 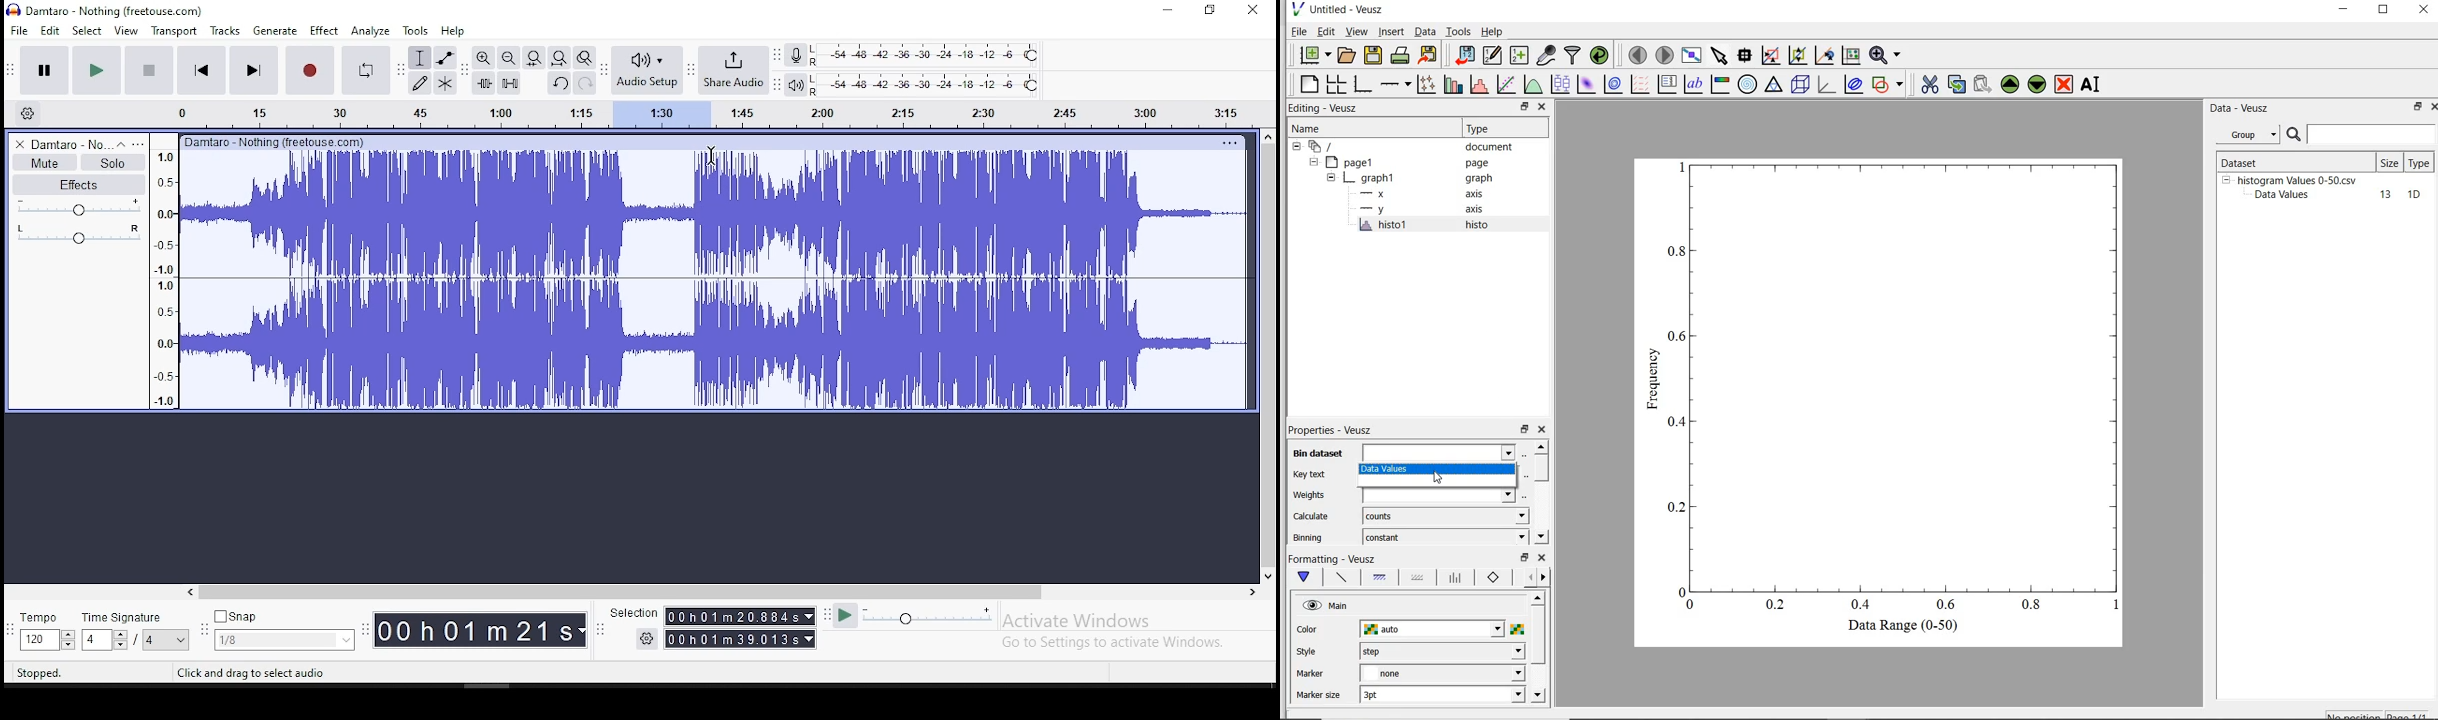 I want to click on Play, so click(x=845, y=616).